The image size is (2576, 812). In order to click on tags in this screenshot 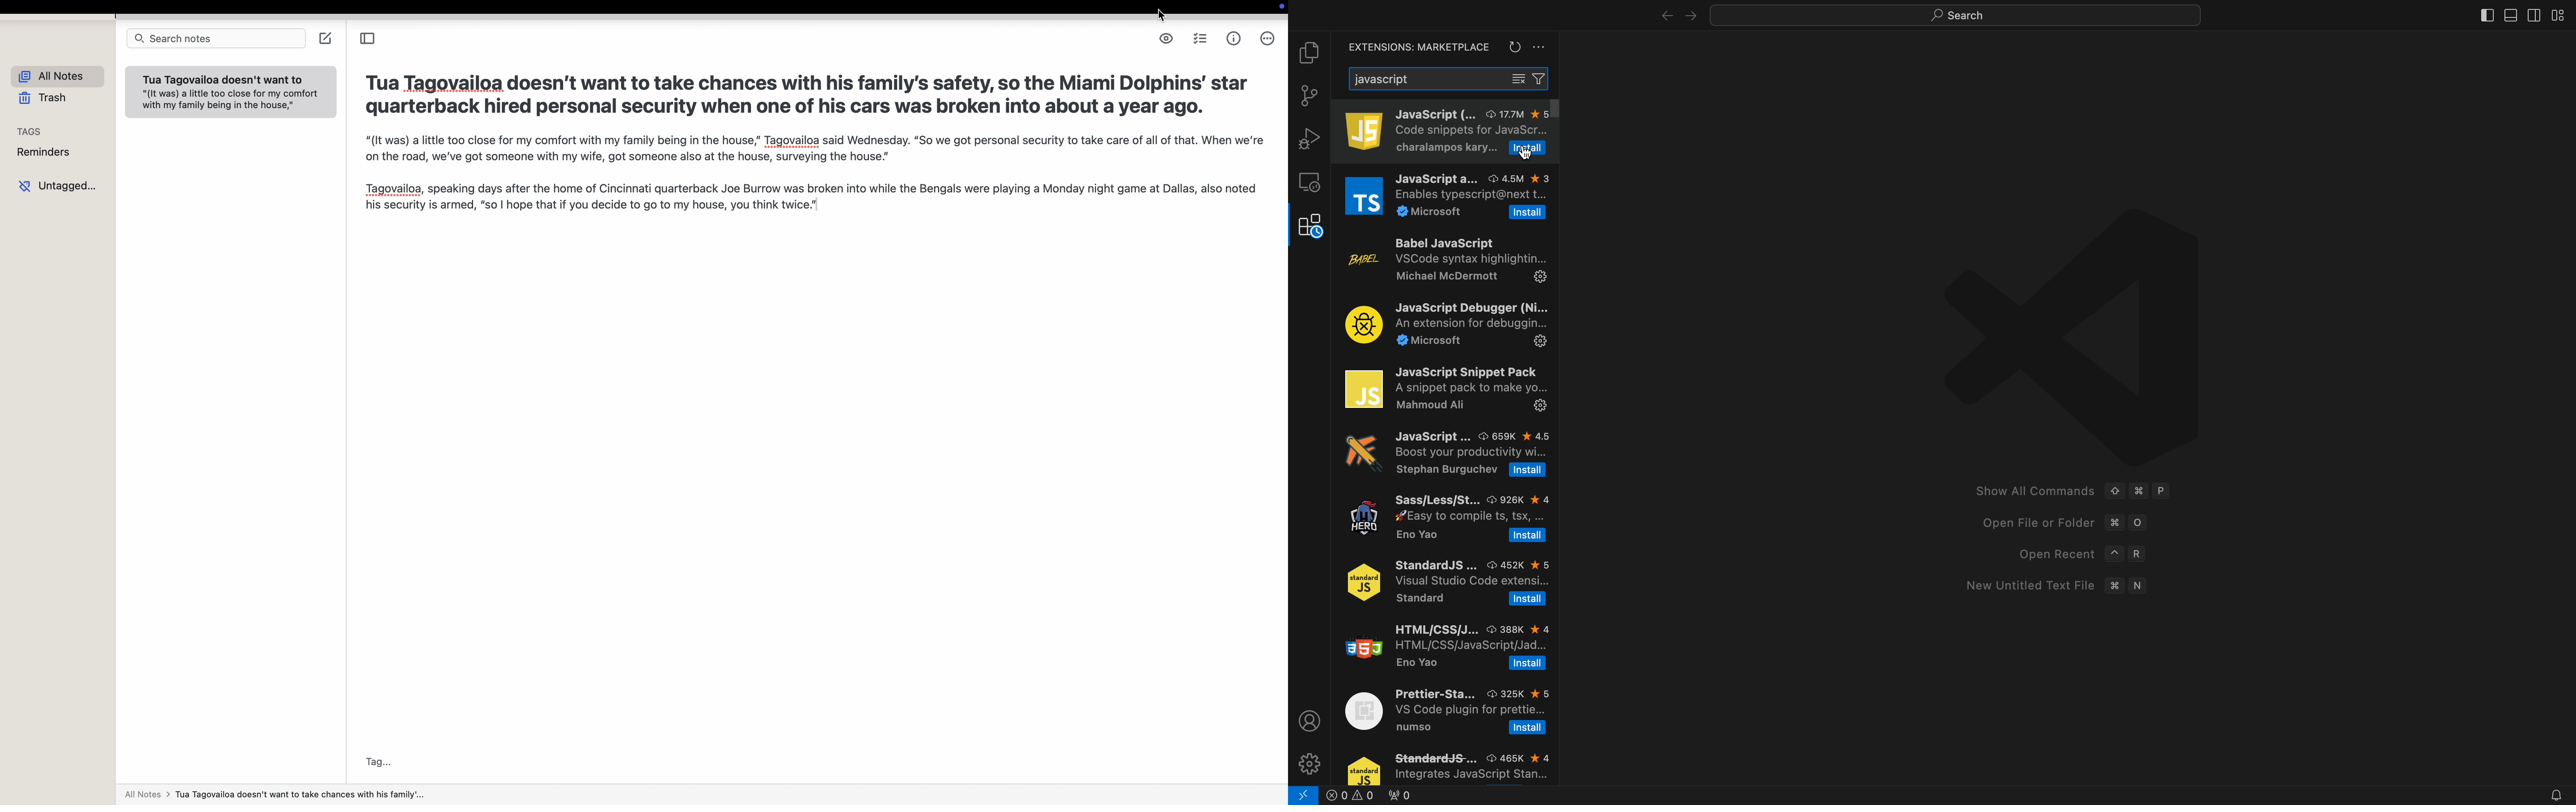, I will do `click(30, 131)`.